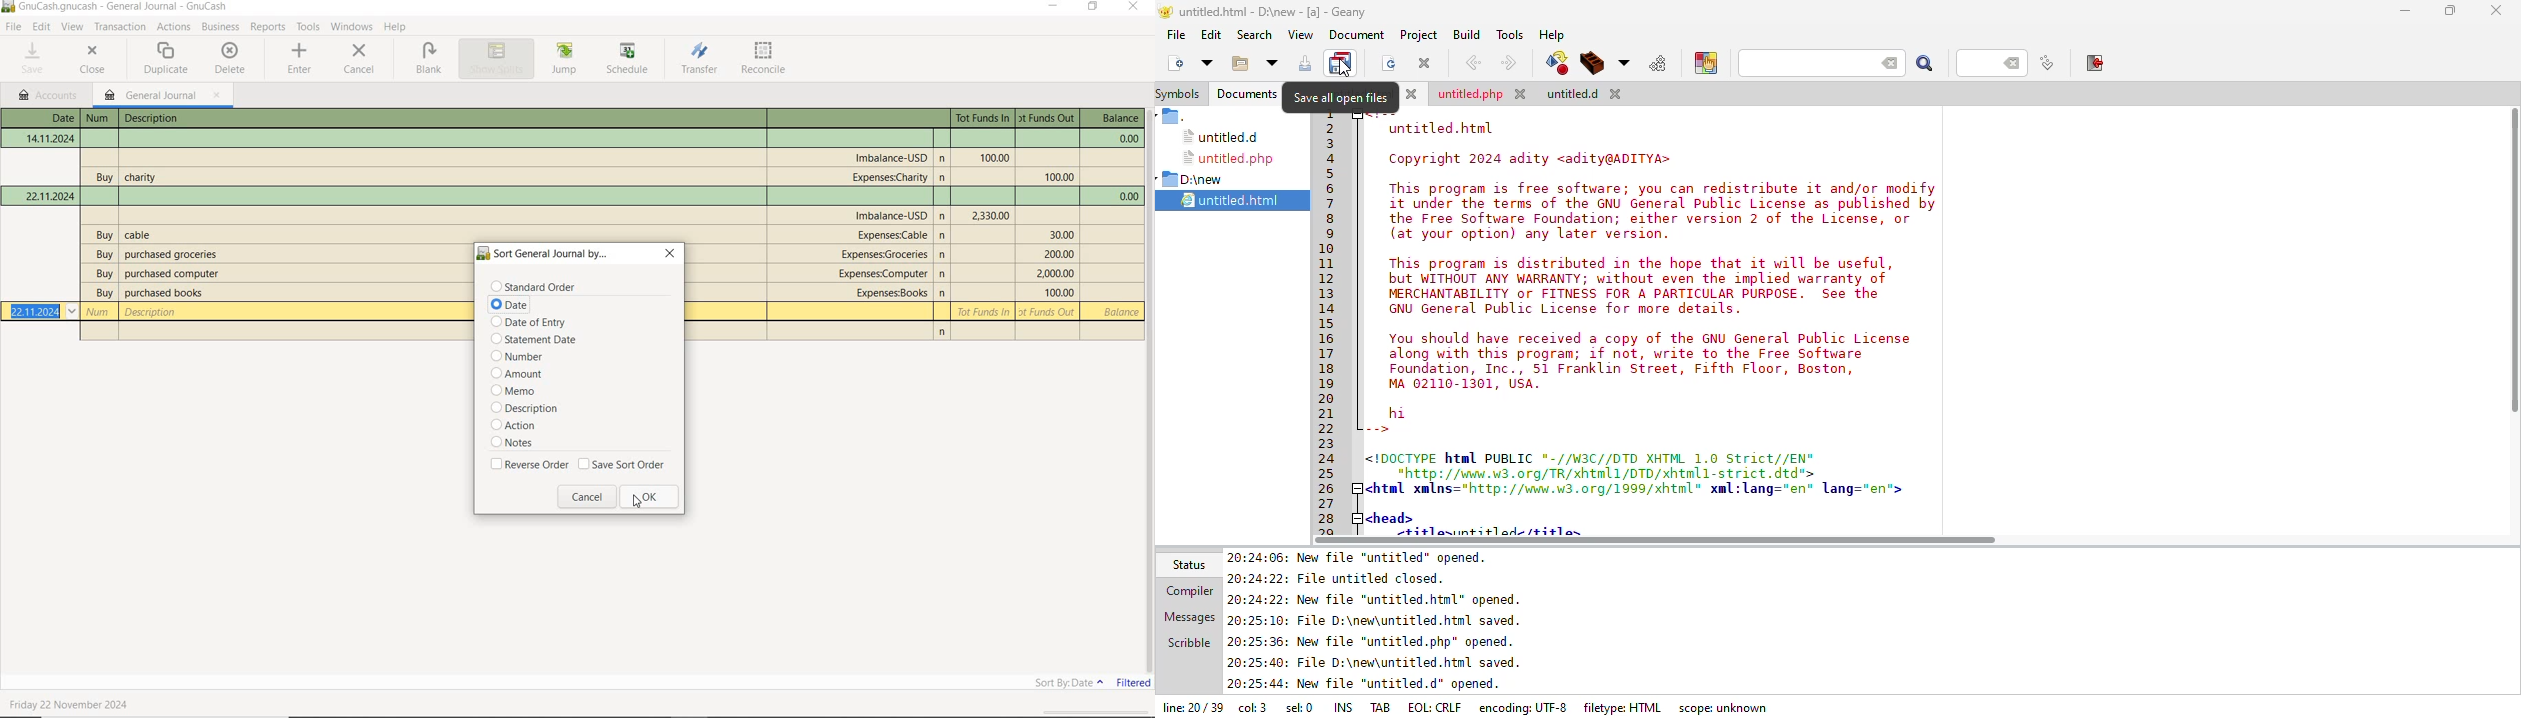 This screenshot has width=2548, height=728. I want to click on description, so click(152, 312).